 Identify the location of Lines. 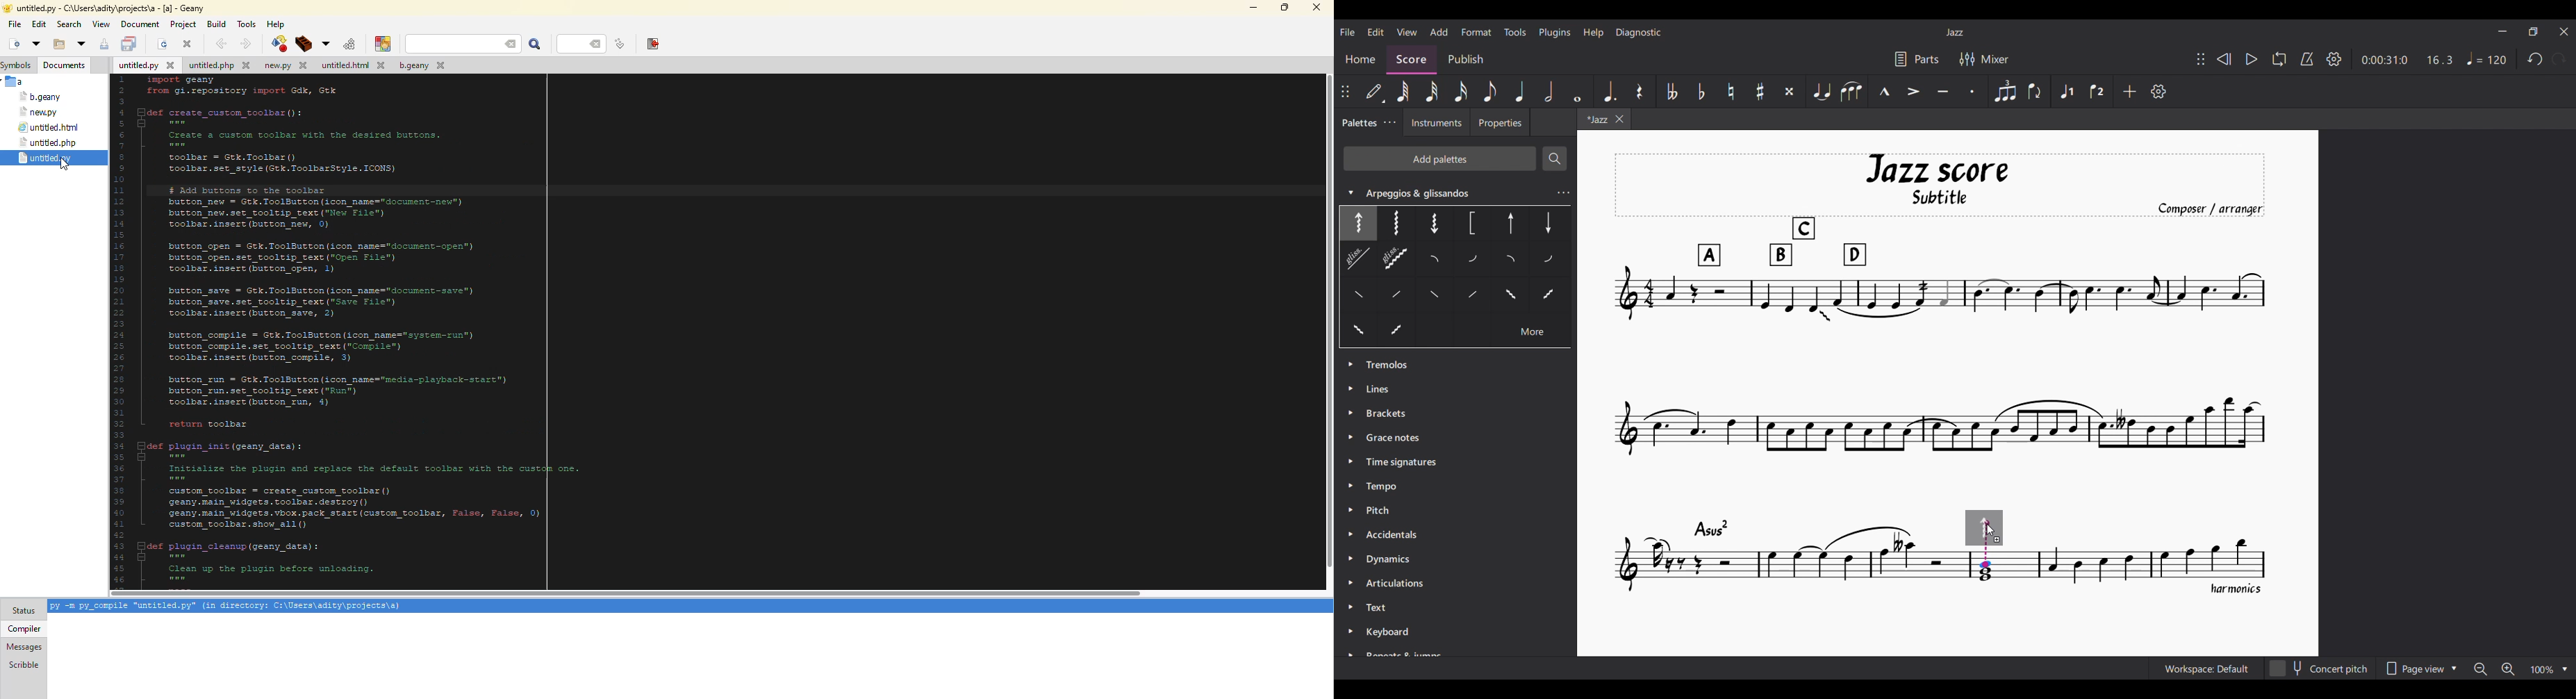
(1384, 388).